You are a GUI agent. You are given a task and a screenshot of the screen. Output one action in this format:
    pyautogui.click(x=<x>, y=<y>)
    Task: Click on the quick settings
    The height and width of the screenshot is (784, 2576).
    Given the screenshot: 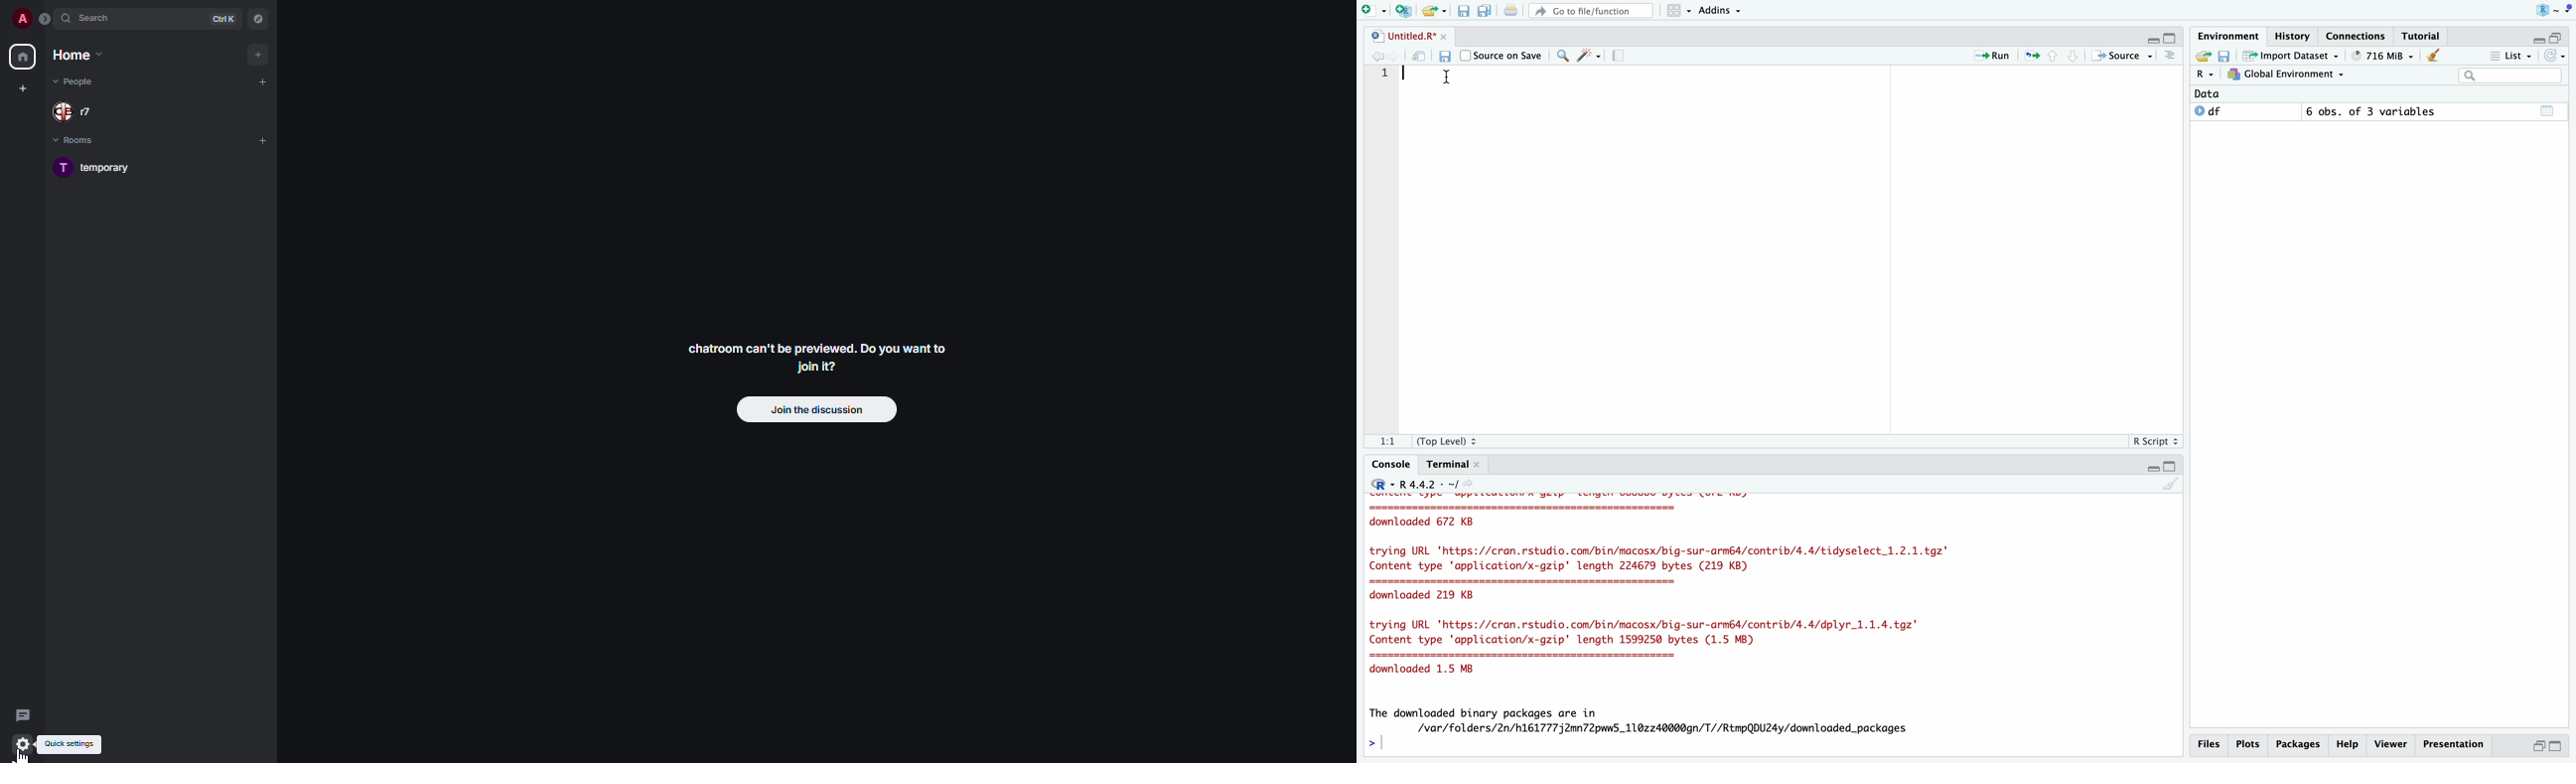 What is the action you would take?
    pyautogui.click(x=72, y=746)
    